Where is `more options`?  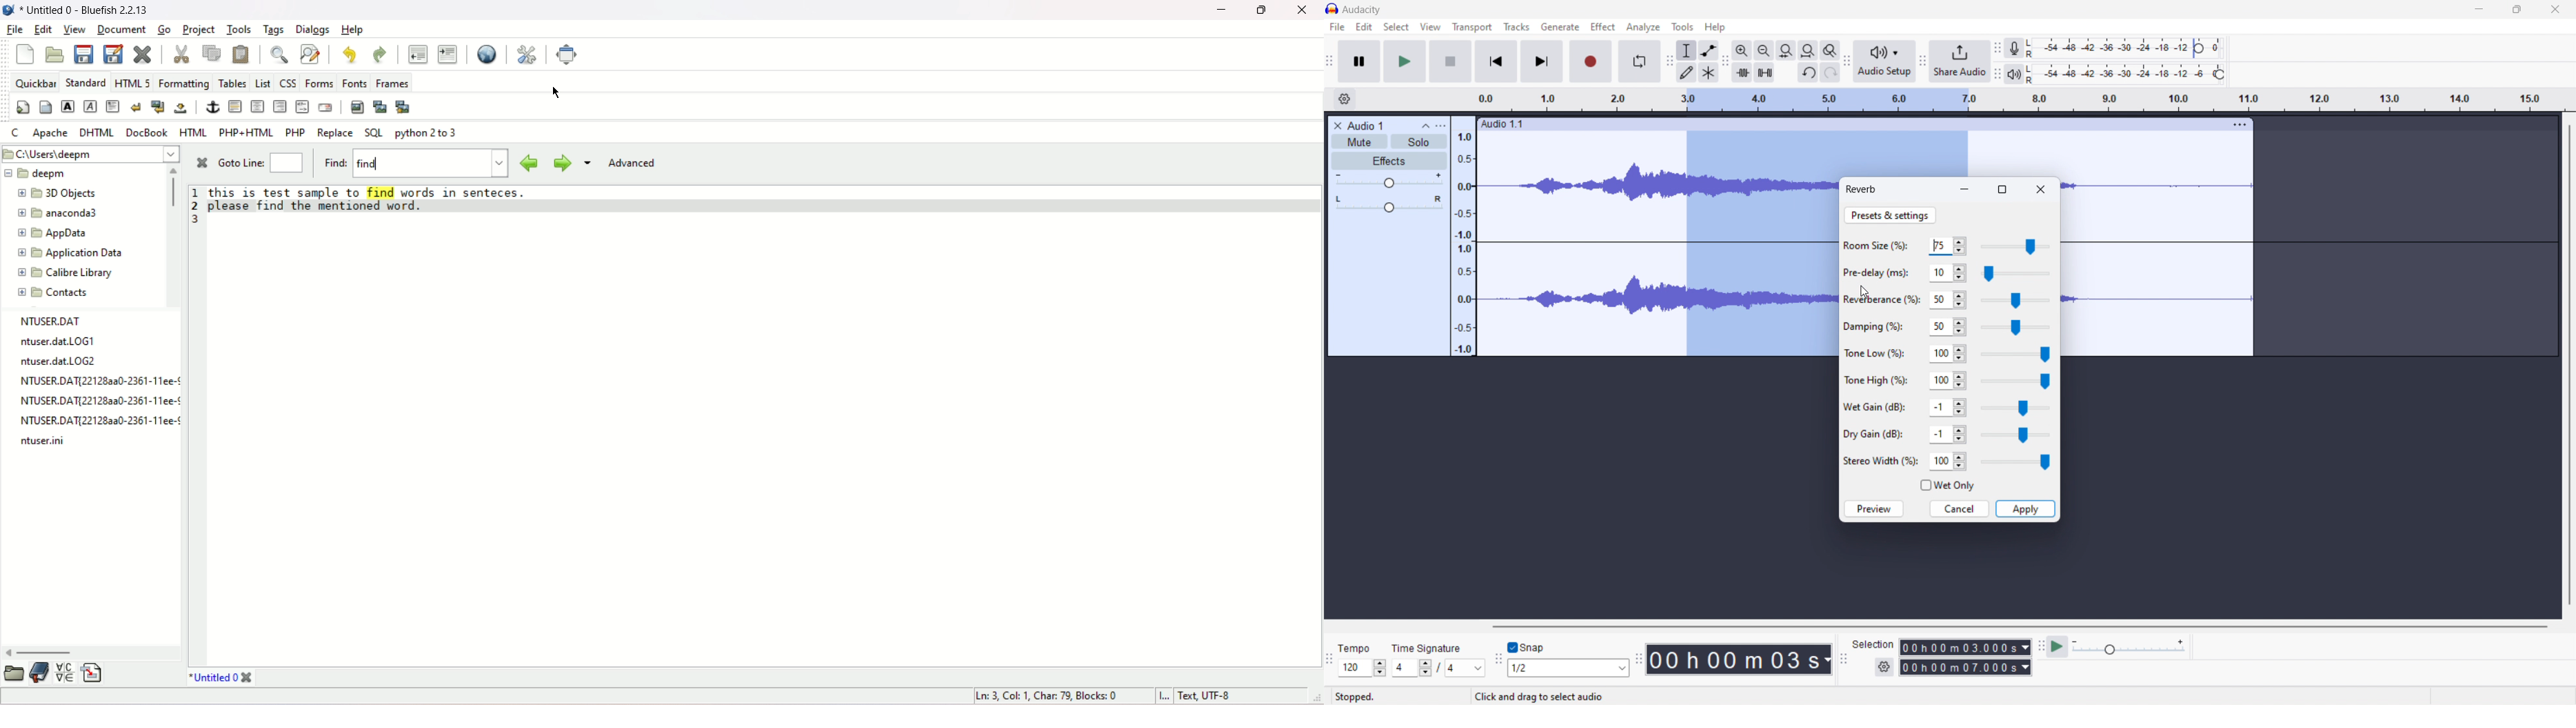
more options is located at coordinates (1445, 123).